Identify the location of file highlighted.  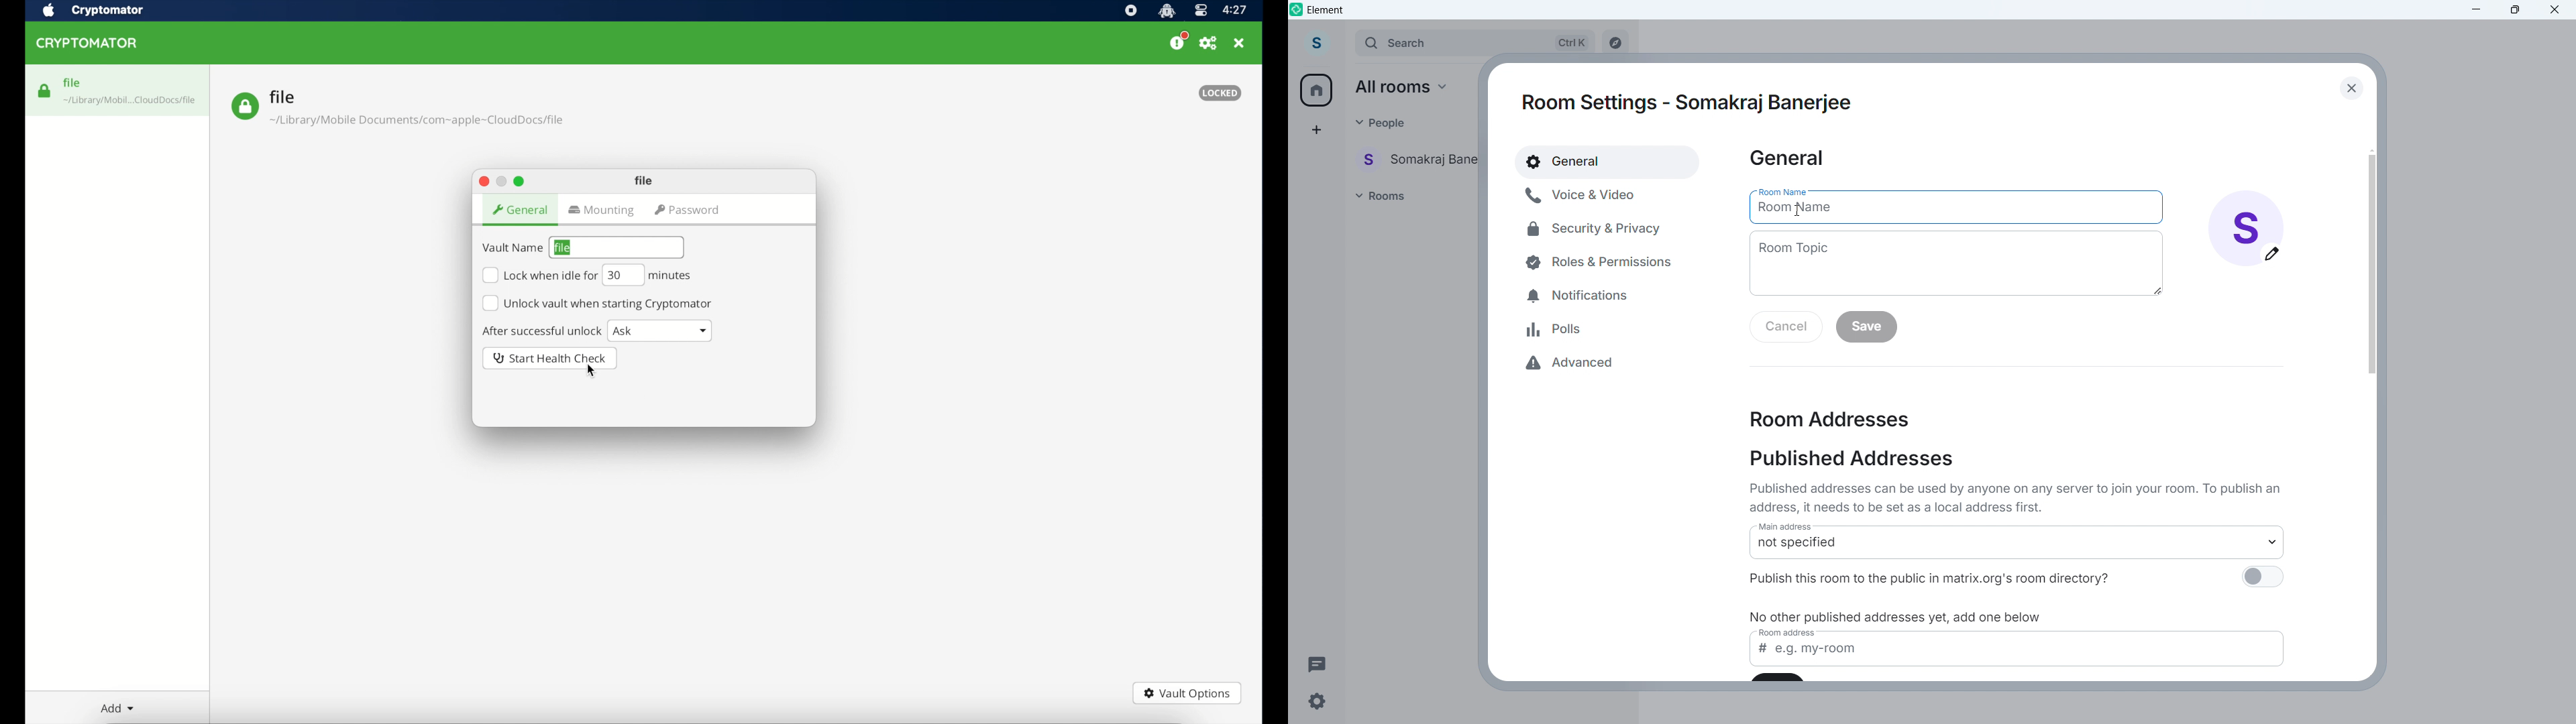
(117, 90).